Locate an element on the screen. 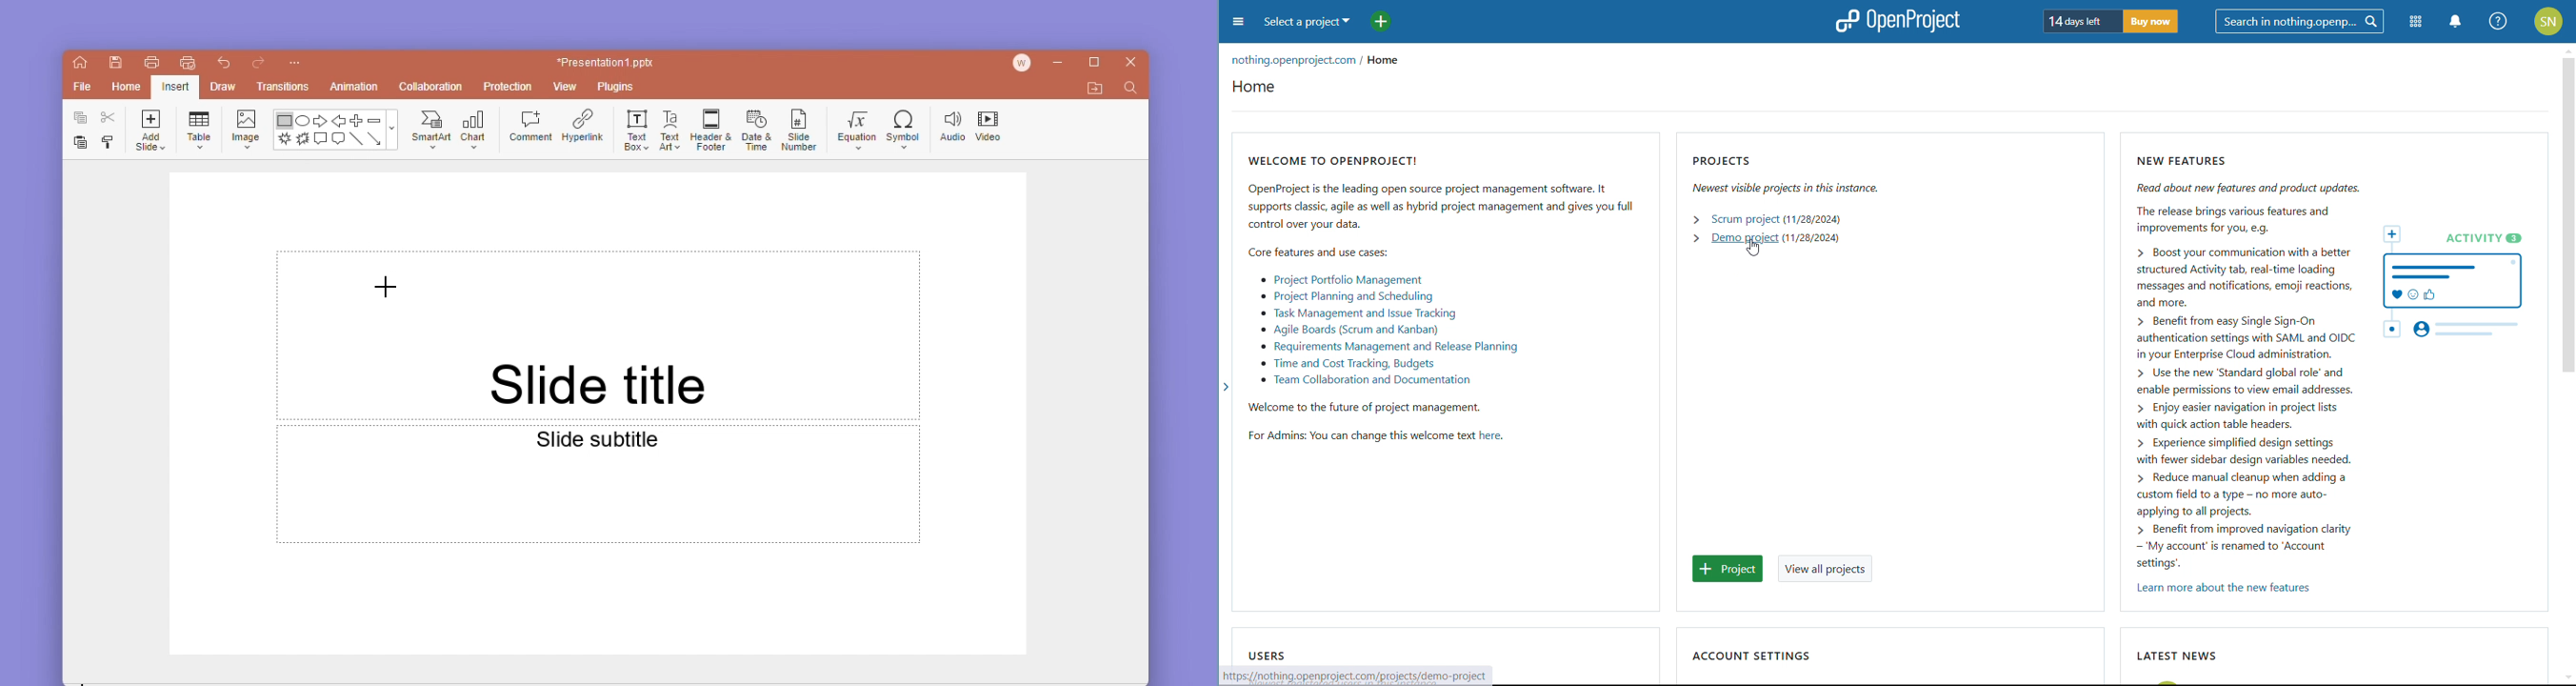  expand sidebar menu is located at coordinates (1226, 387).